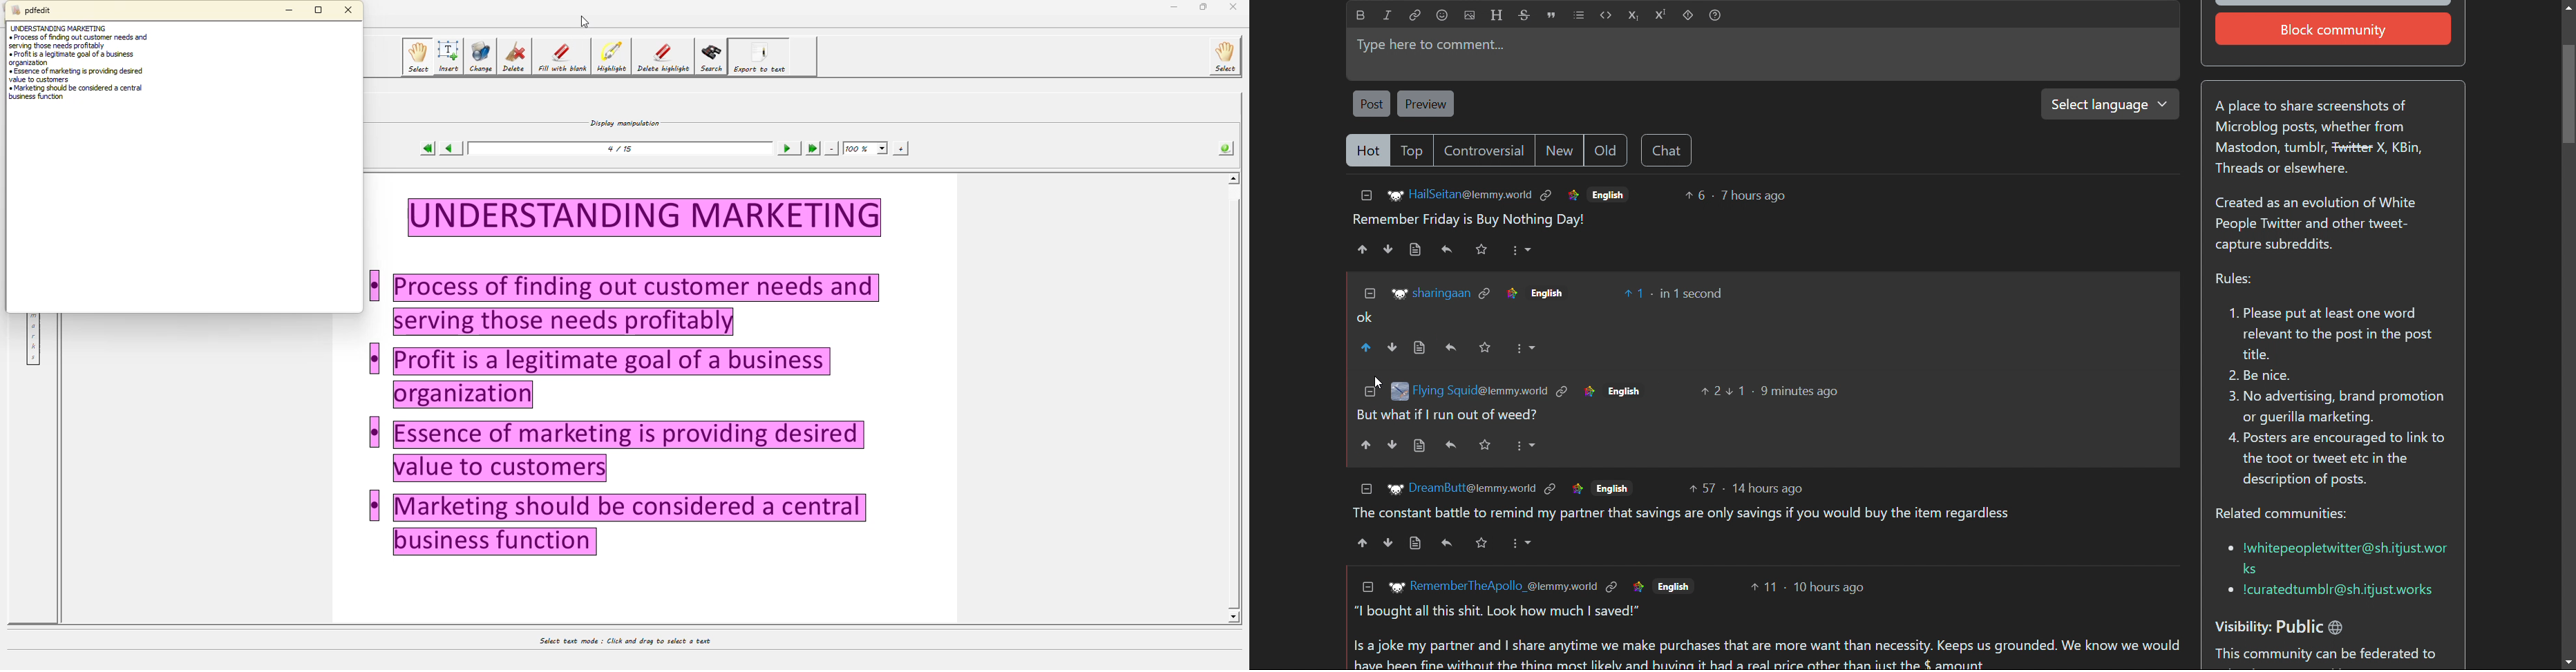  What do you see at coordinates (1831, 589) in the screenshot?
I see `time of posting` at bounding box center [1831, 589].